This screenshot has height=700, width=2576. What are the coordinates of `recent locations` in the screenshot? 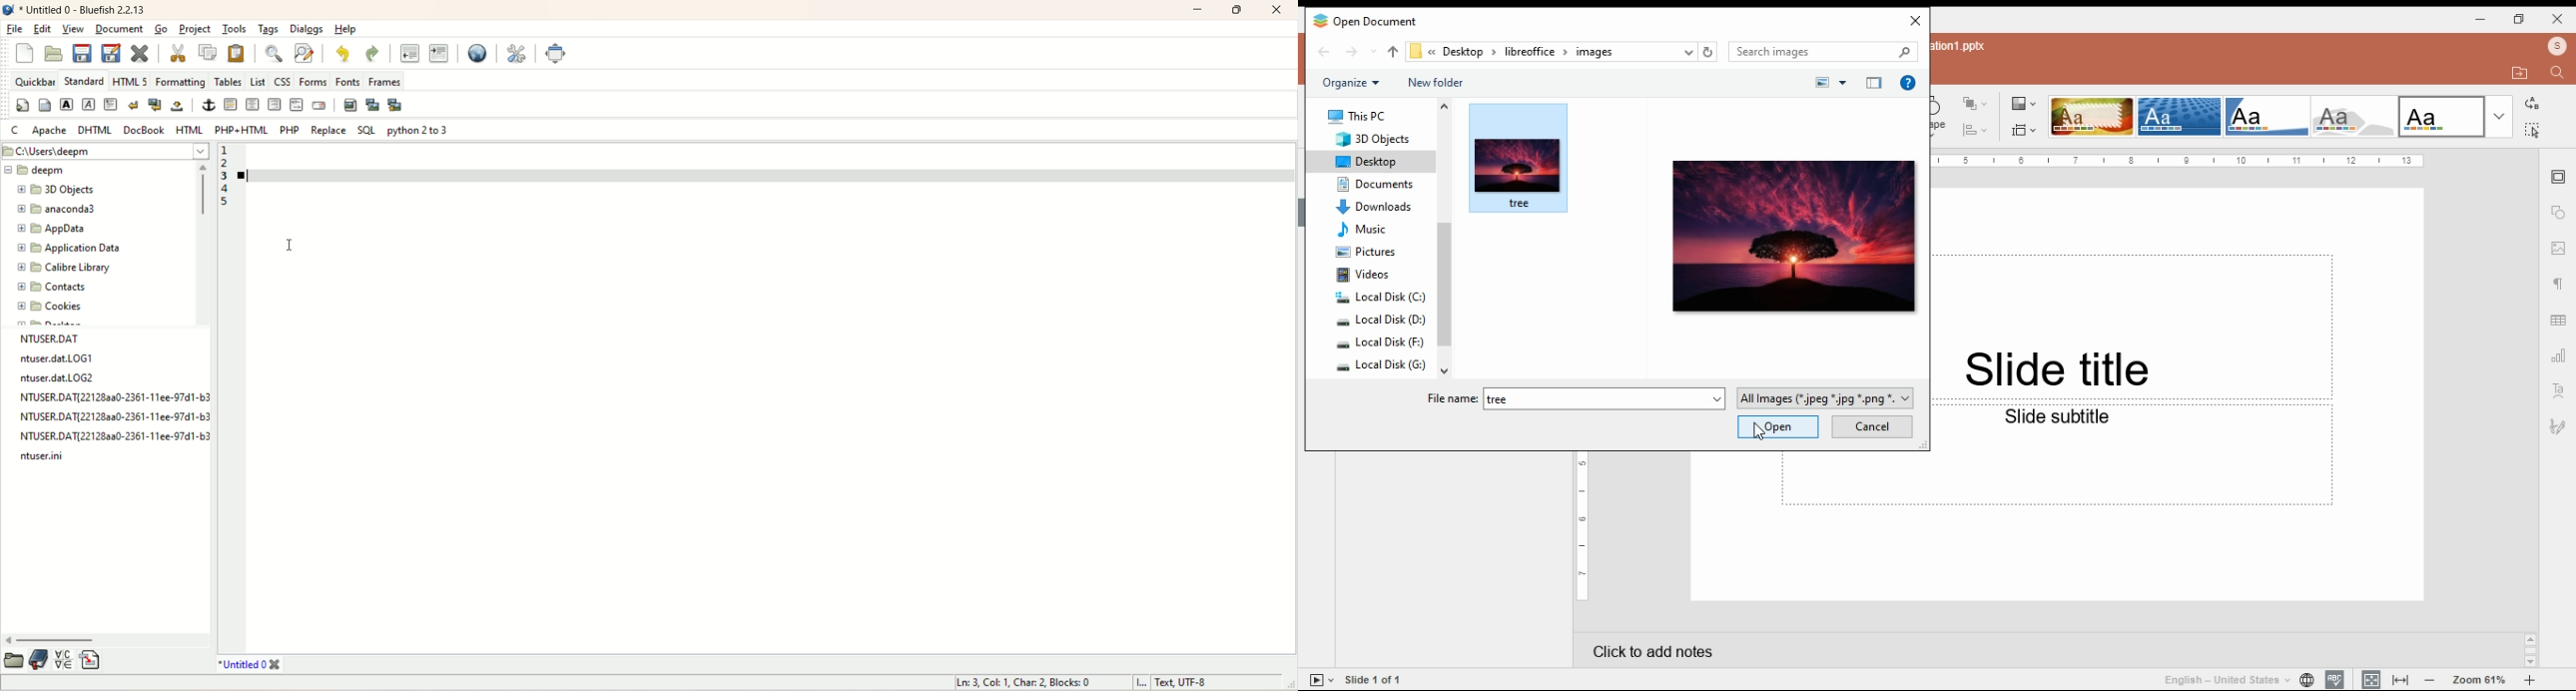 It's located at (1687, 53).